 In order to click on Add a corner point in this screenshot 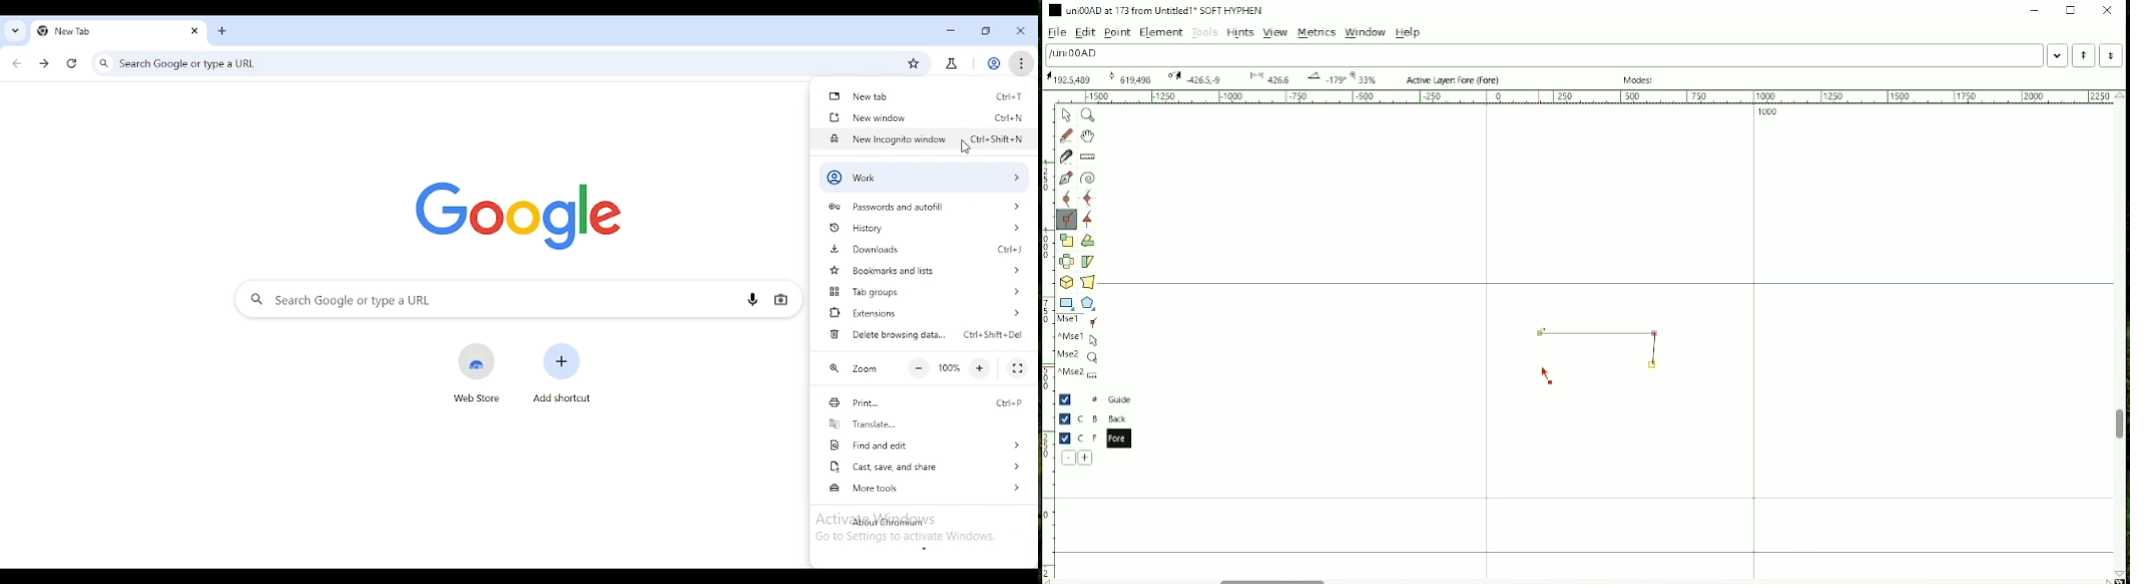, I will do `click(1066, 220)`.